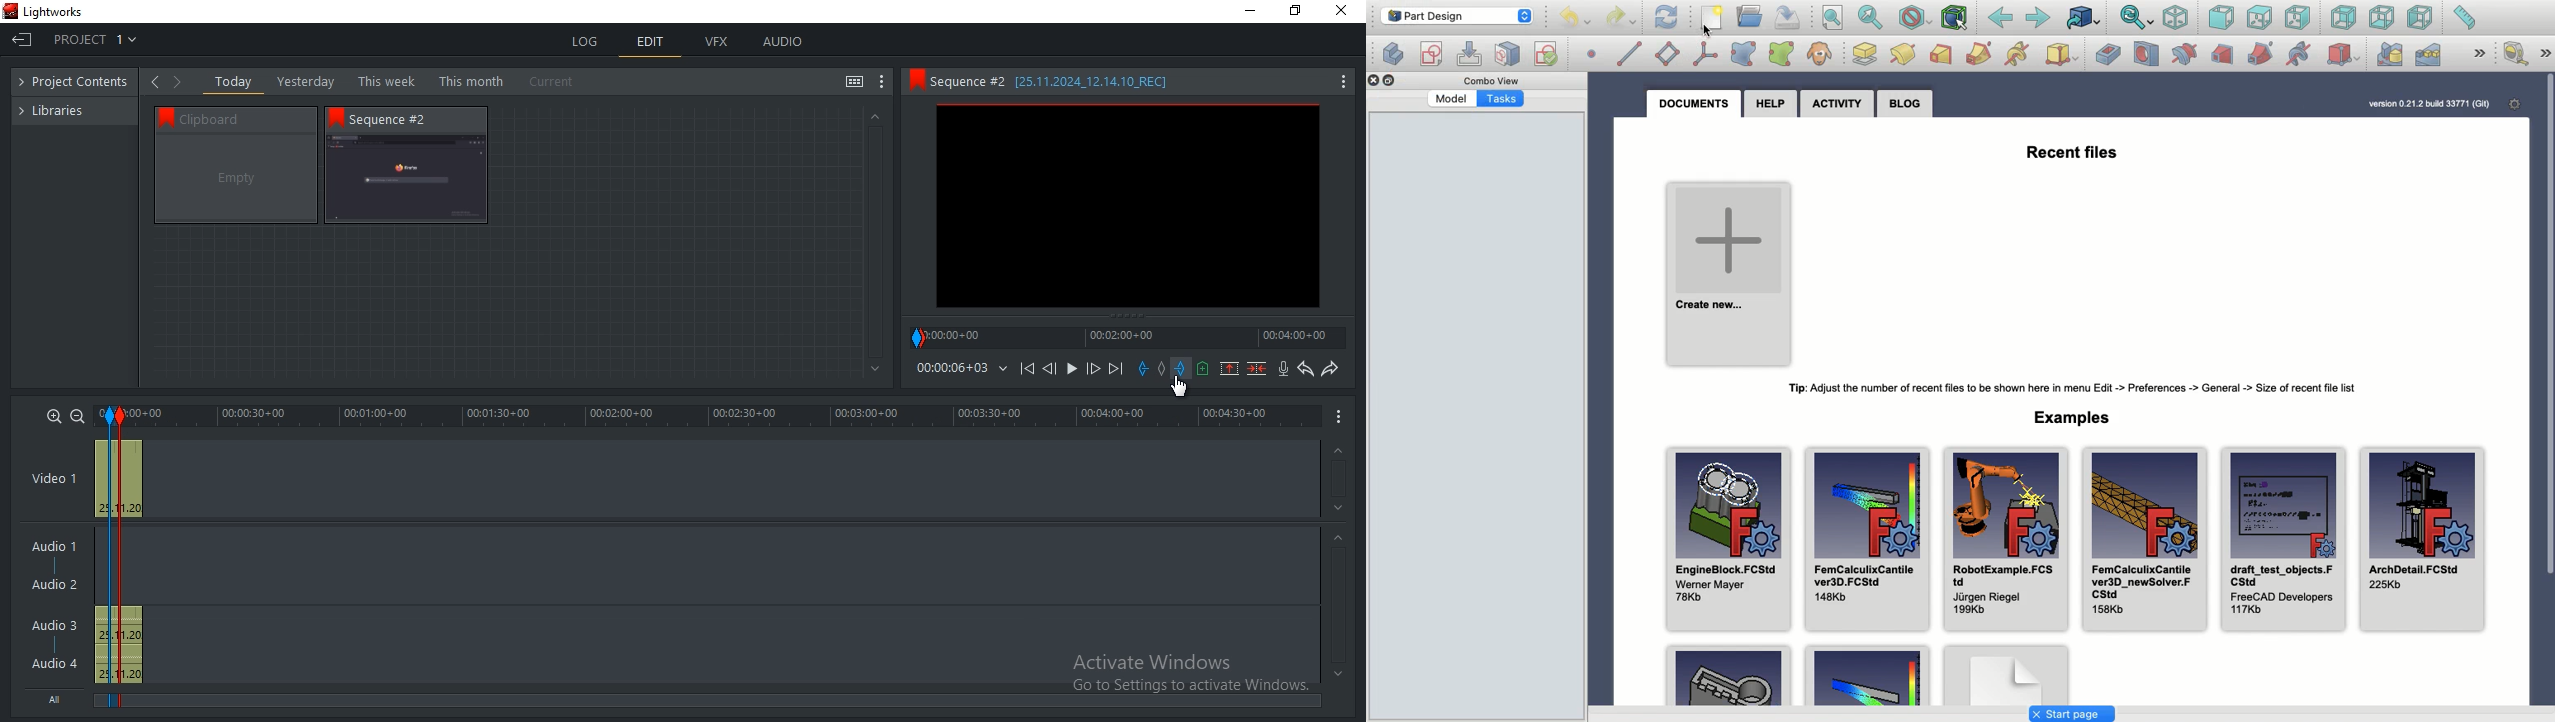 The image size is (2576, 728). What do you see at coordinates (1336, 452) in the screenshot?
I see `Greyed out up arrow` at bounding box center [1336, 452].